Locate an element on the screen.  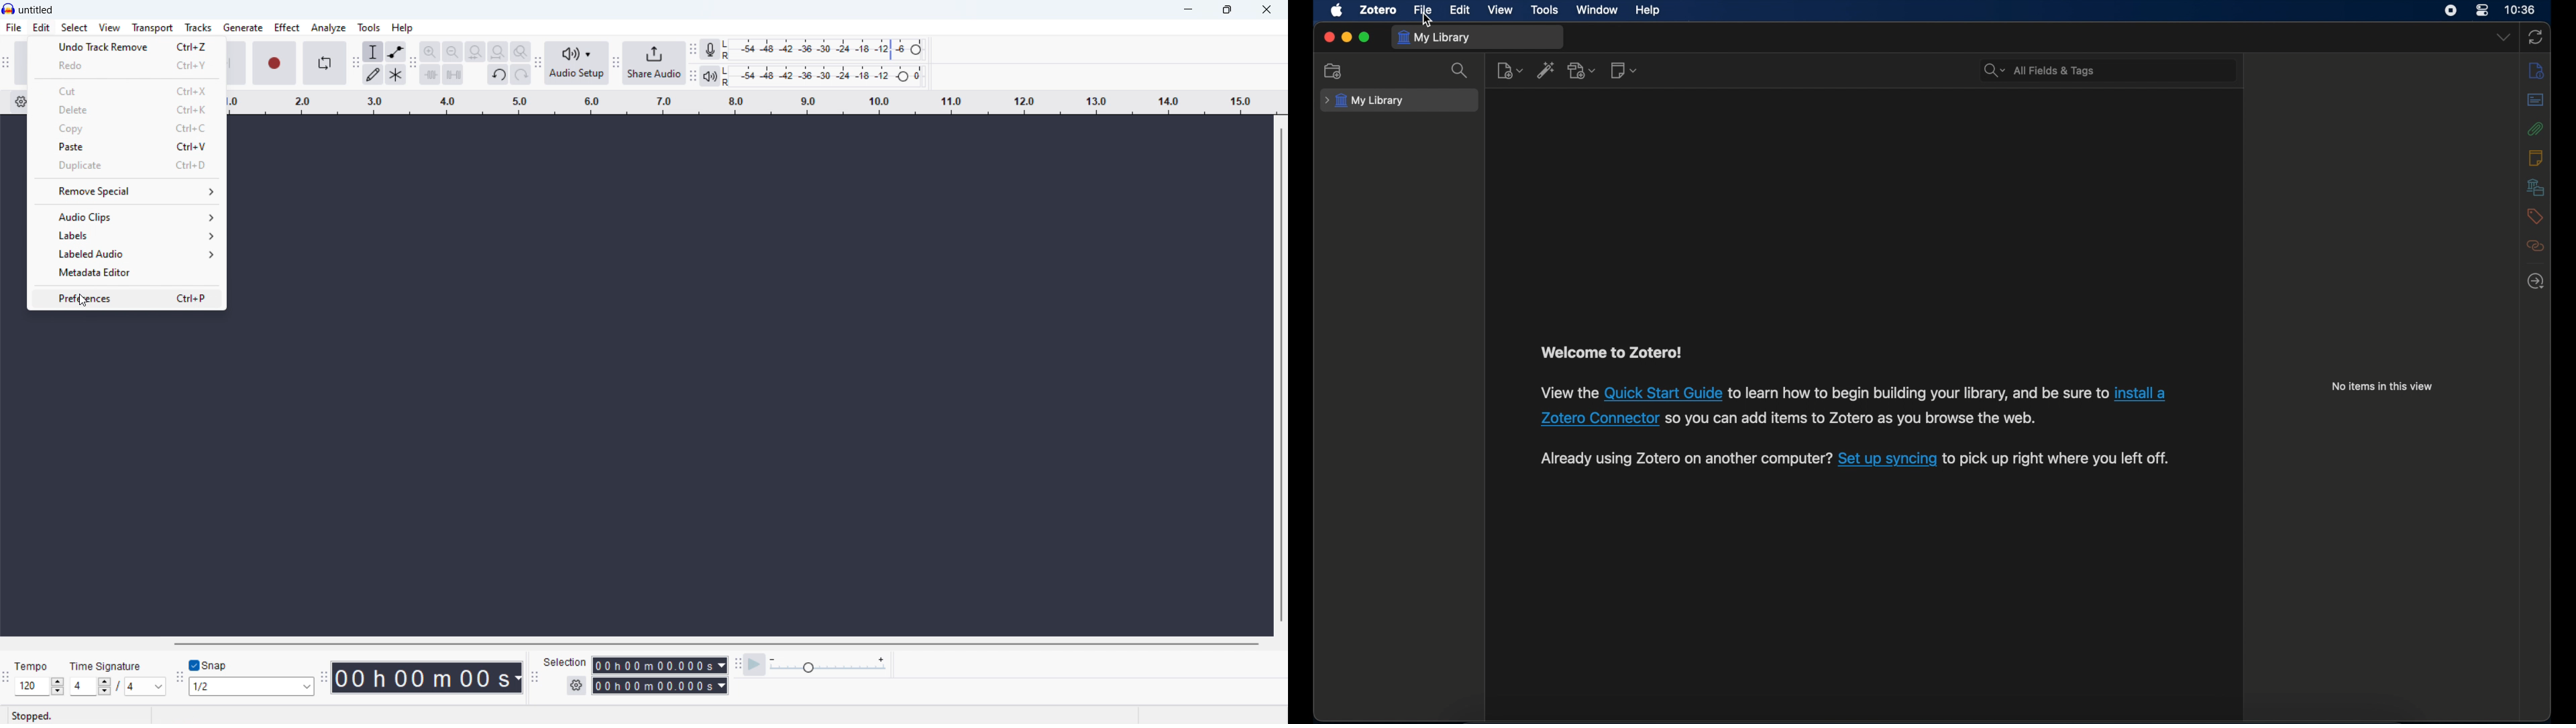
help is located at coordinates (1650, 11).